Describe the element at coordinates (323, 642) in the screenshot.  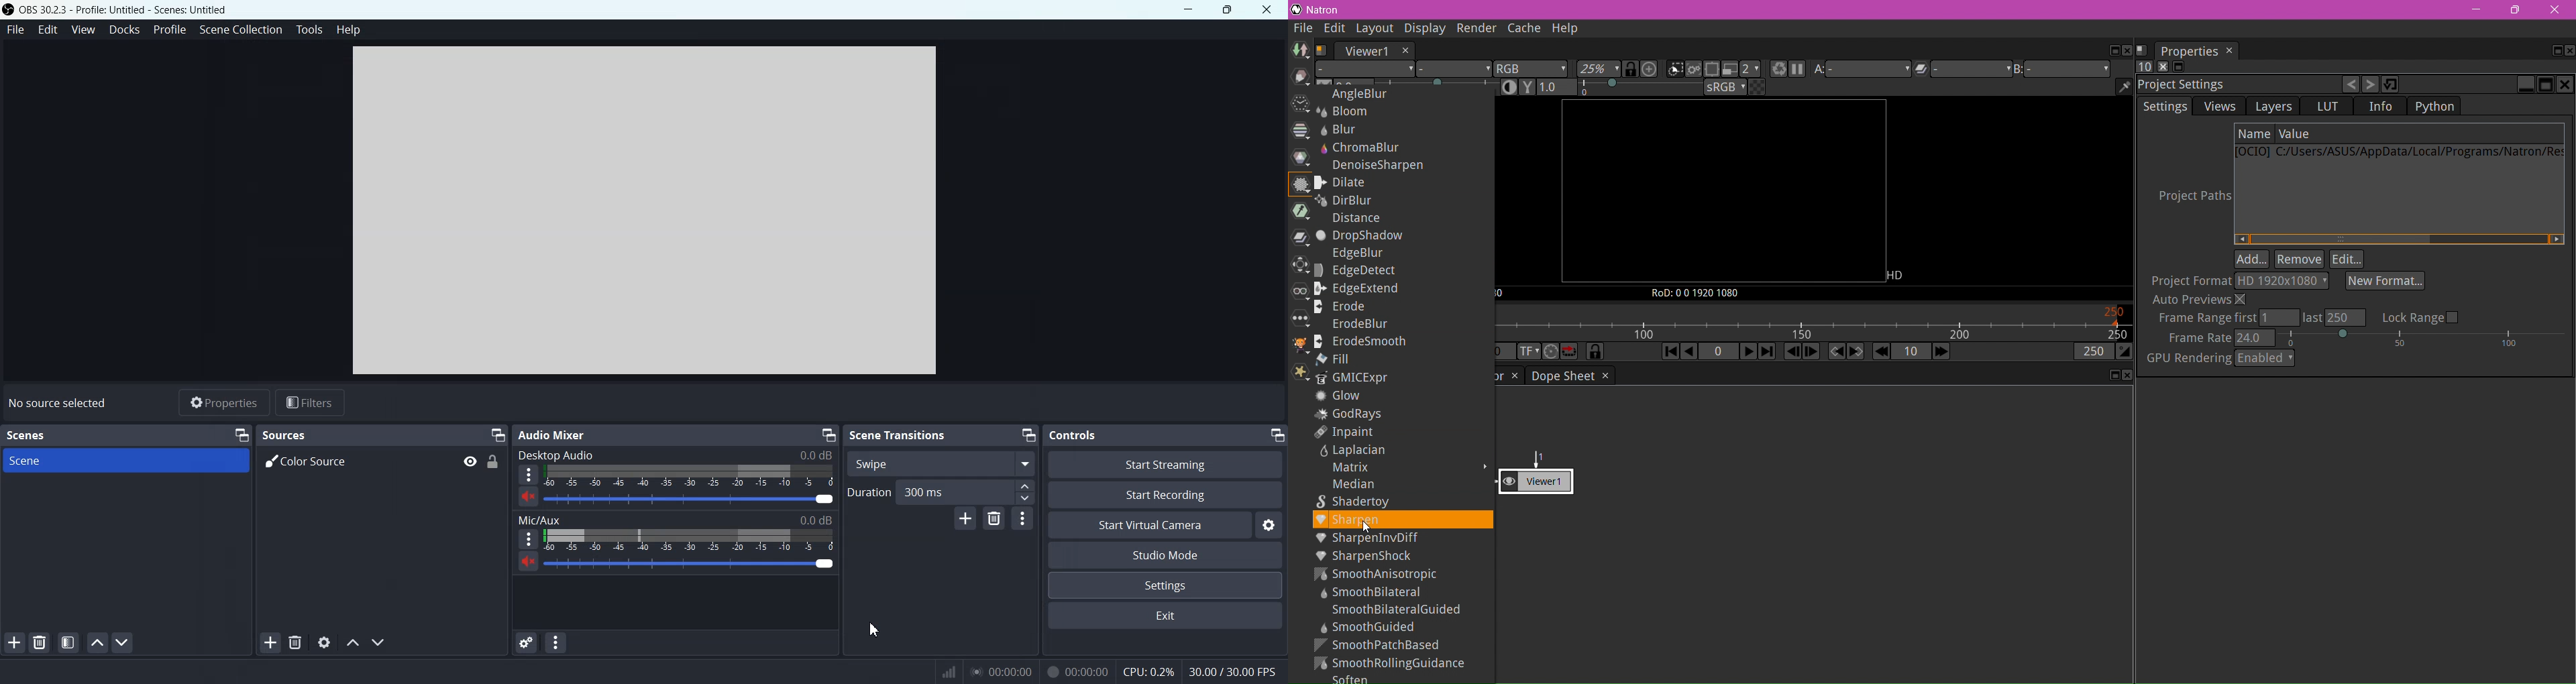
I see `Open source properties` at that location.